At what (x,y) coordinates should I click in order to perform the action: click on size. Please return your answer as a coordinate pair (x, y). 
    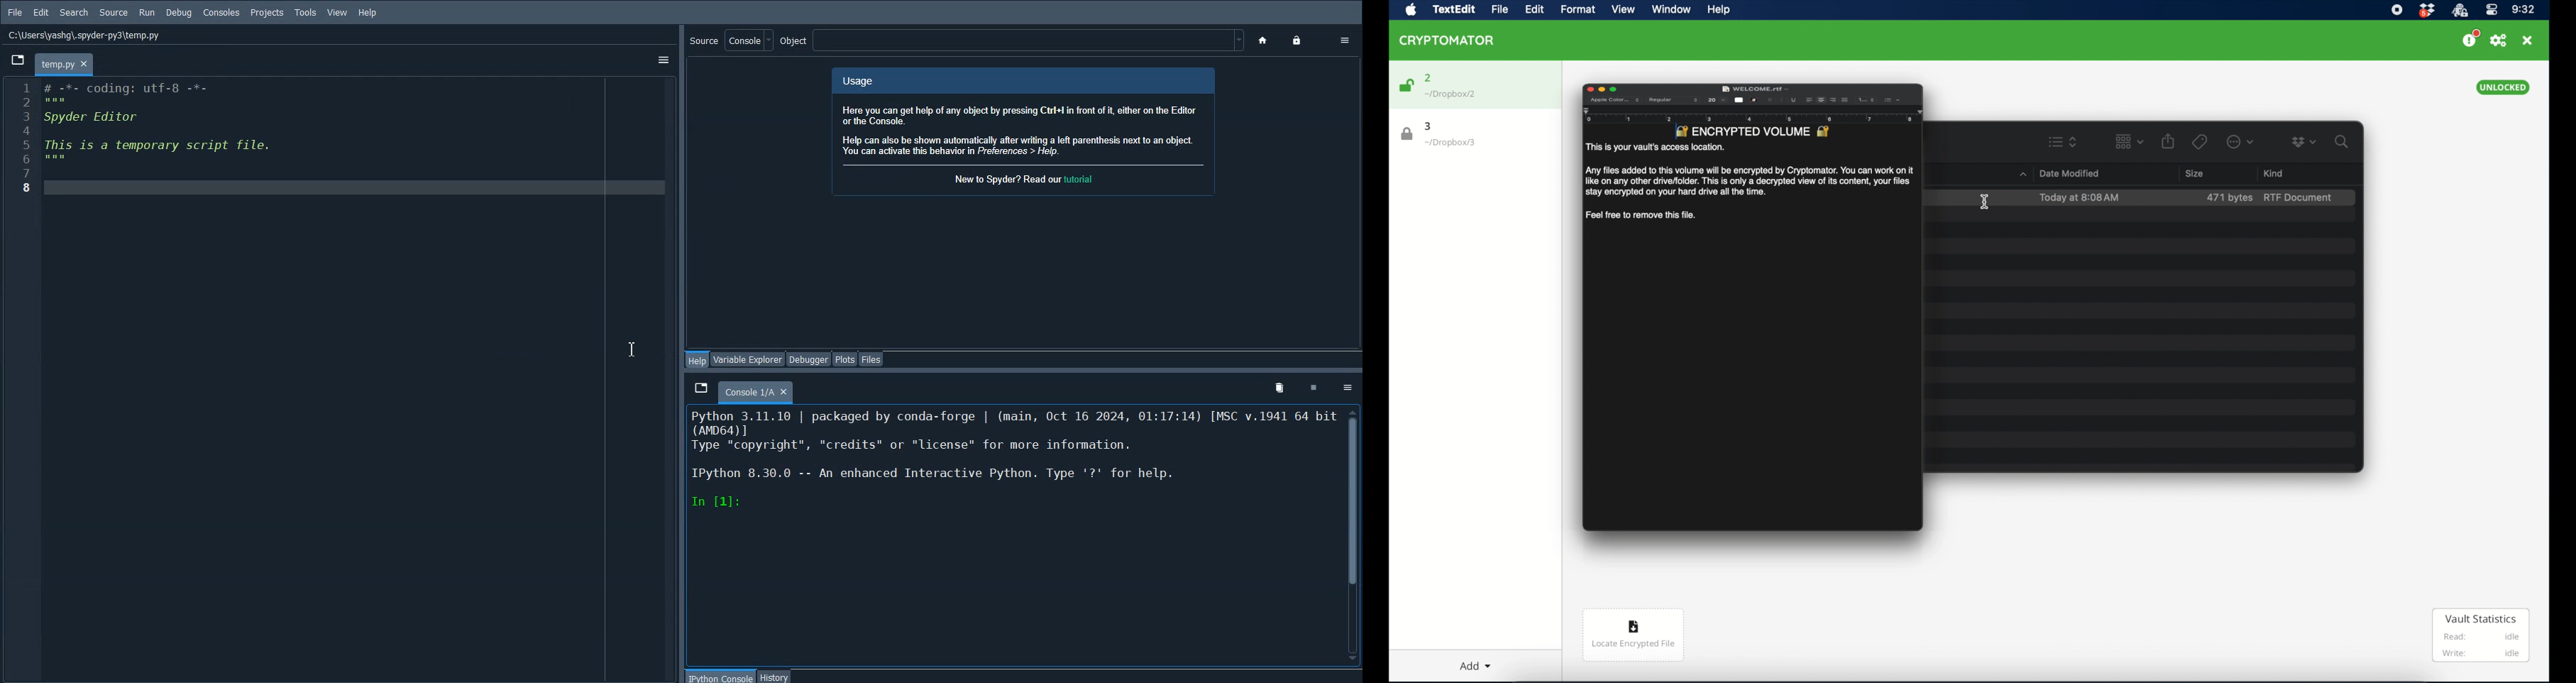
    Looking at the image, I should click on (2194, 173).